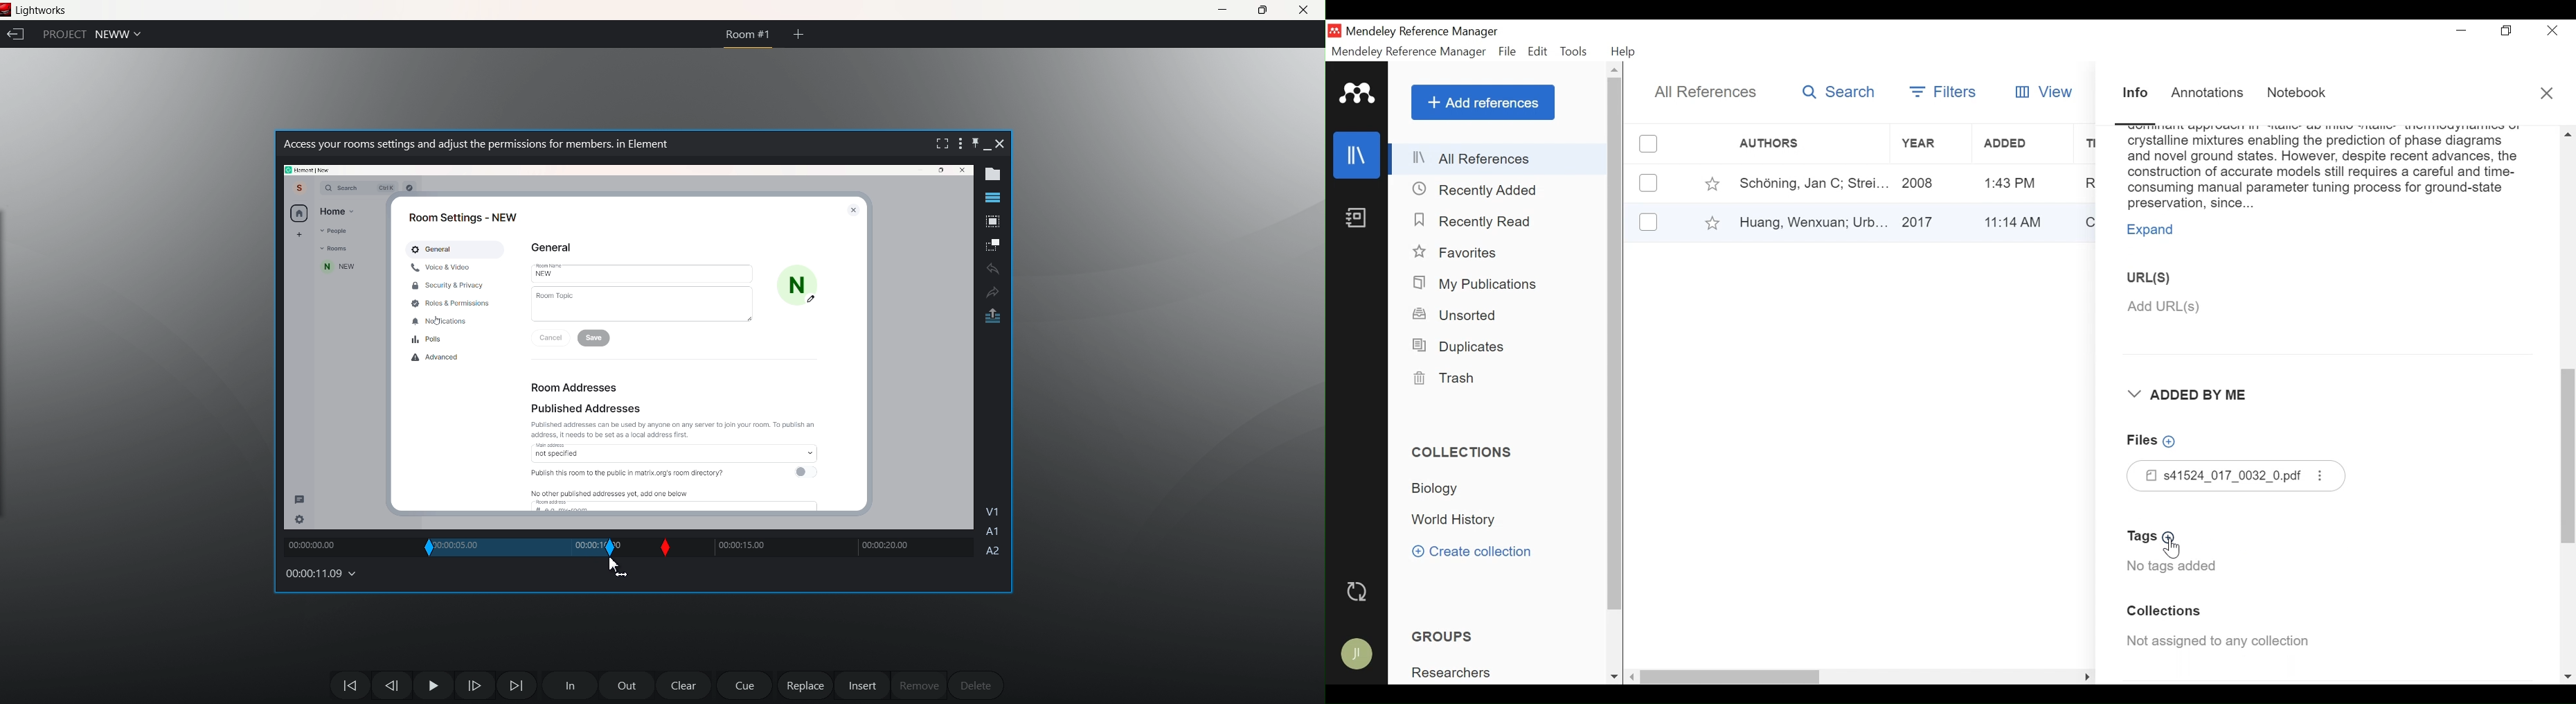 This screenshot has width=2576, height=728. I want to click on toggle, so click(807, 471).